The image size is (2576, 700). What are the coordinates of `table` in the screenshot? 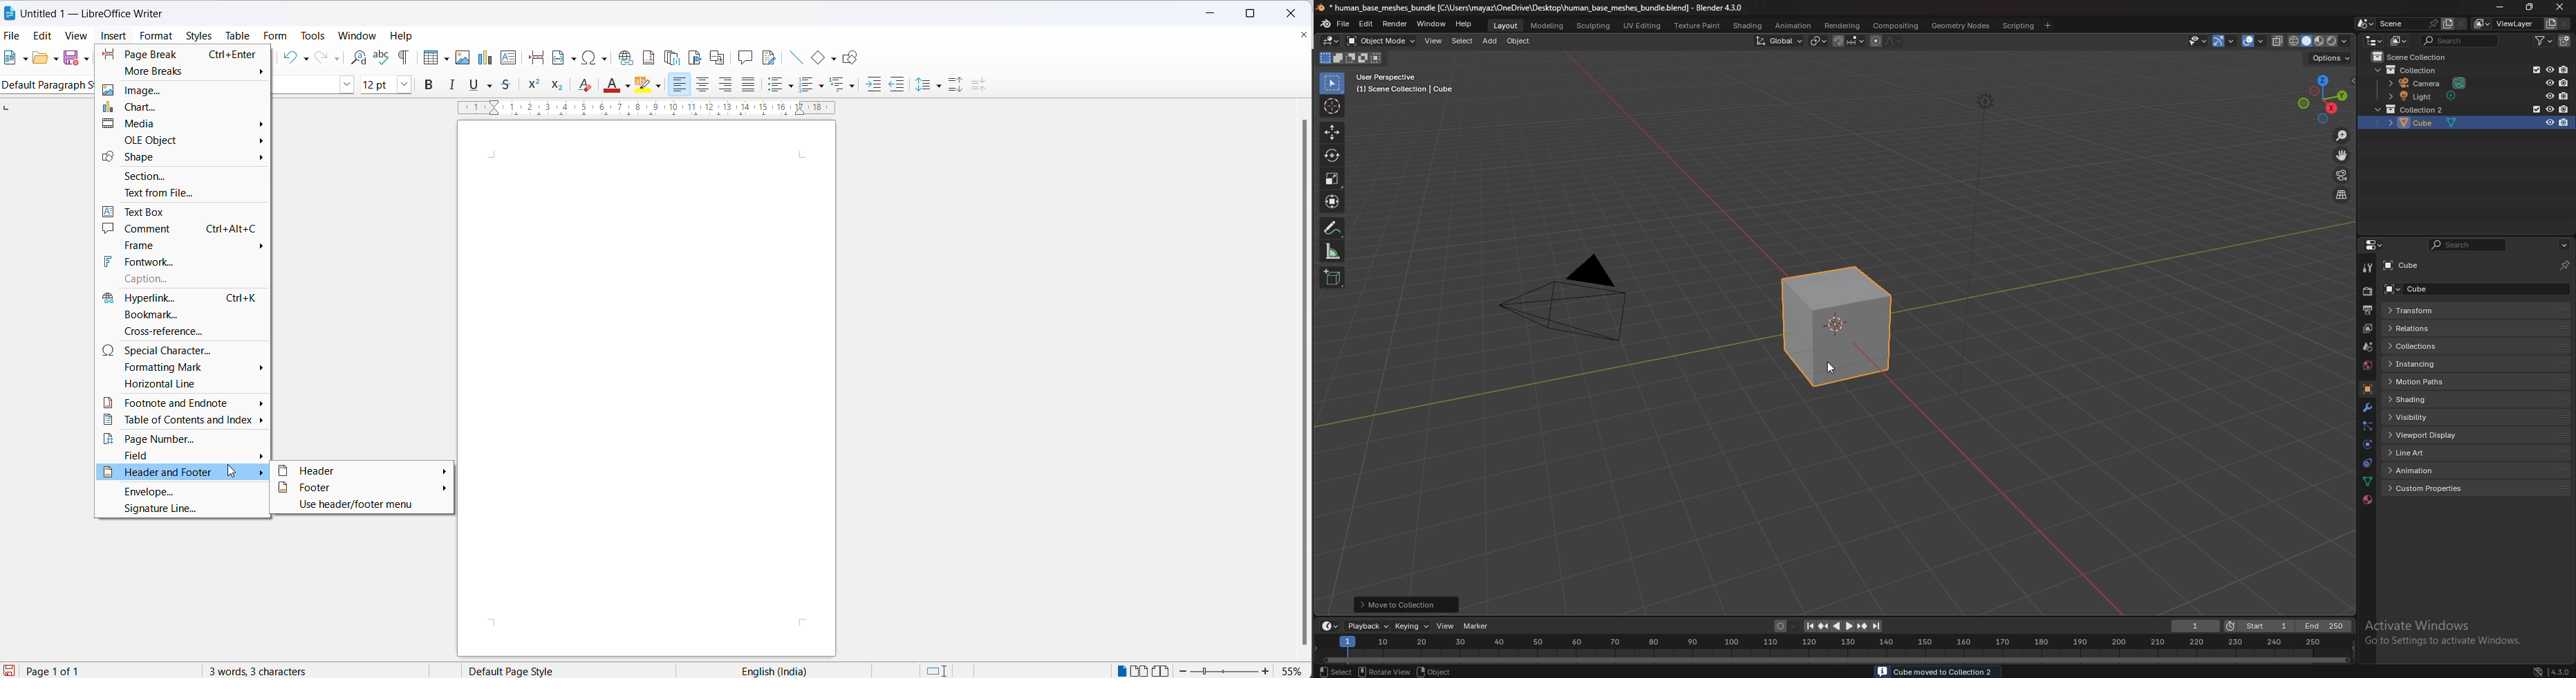 It's located at (238, 35).